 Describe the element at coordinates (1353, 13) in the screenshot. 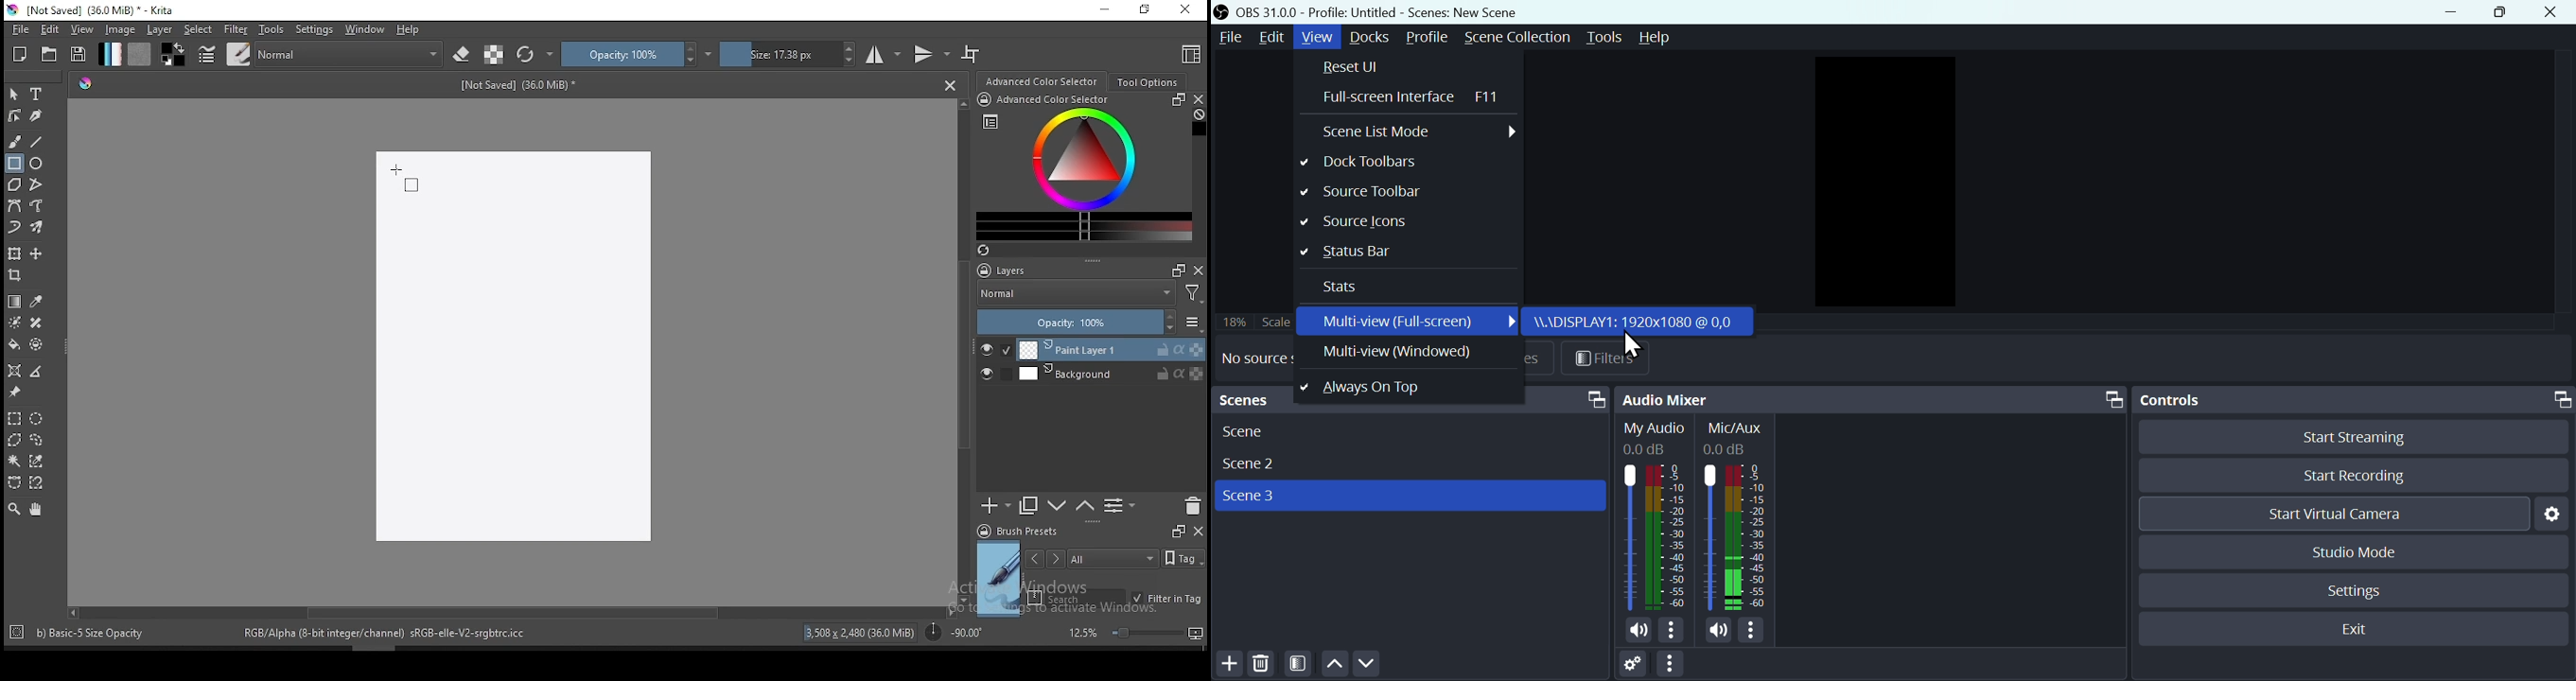

I see `Profile Title` at that location.